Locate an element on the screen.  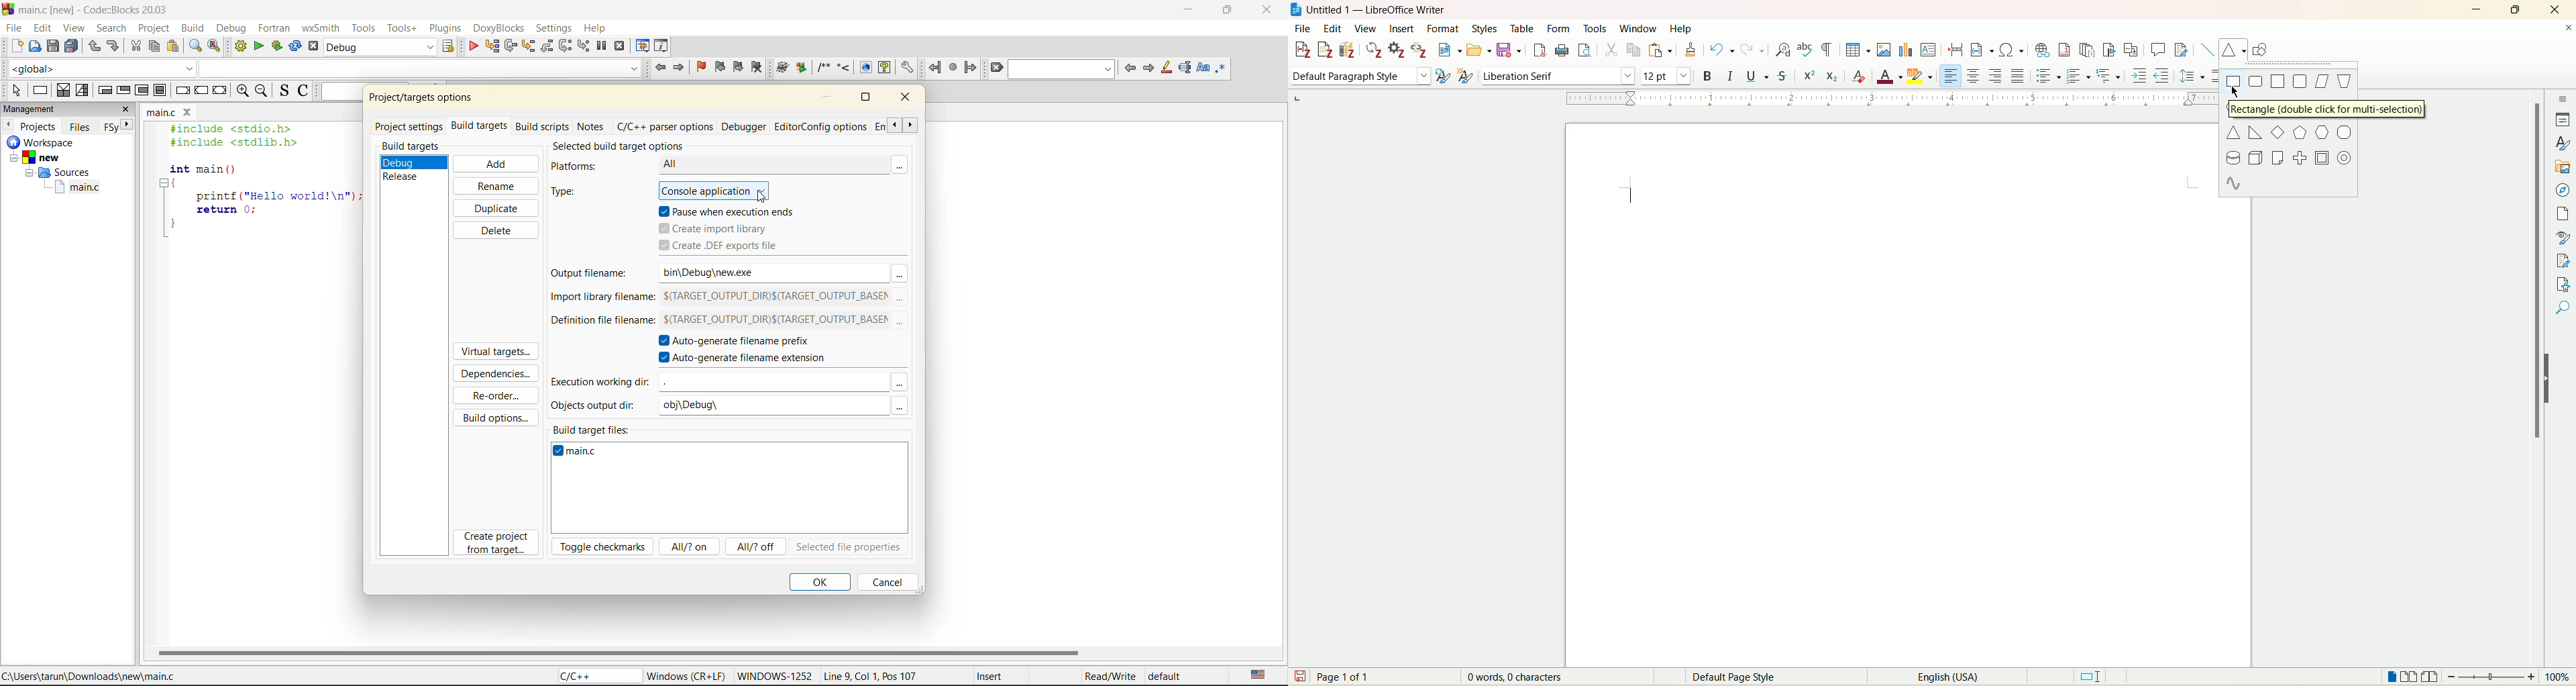
copy is located at coordinates (1633, 52).